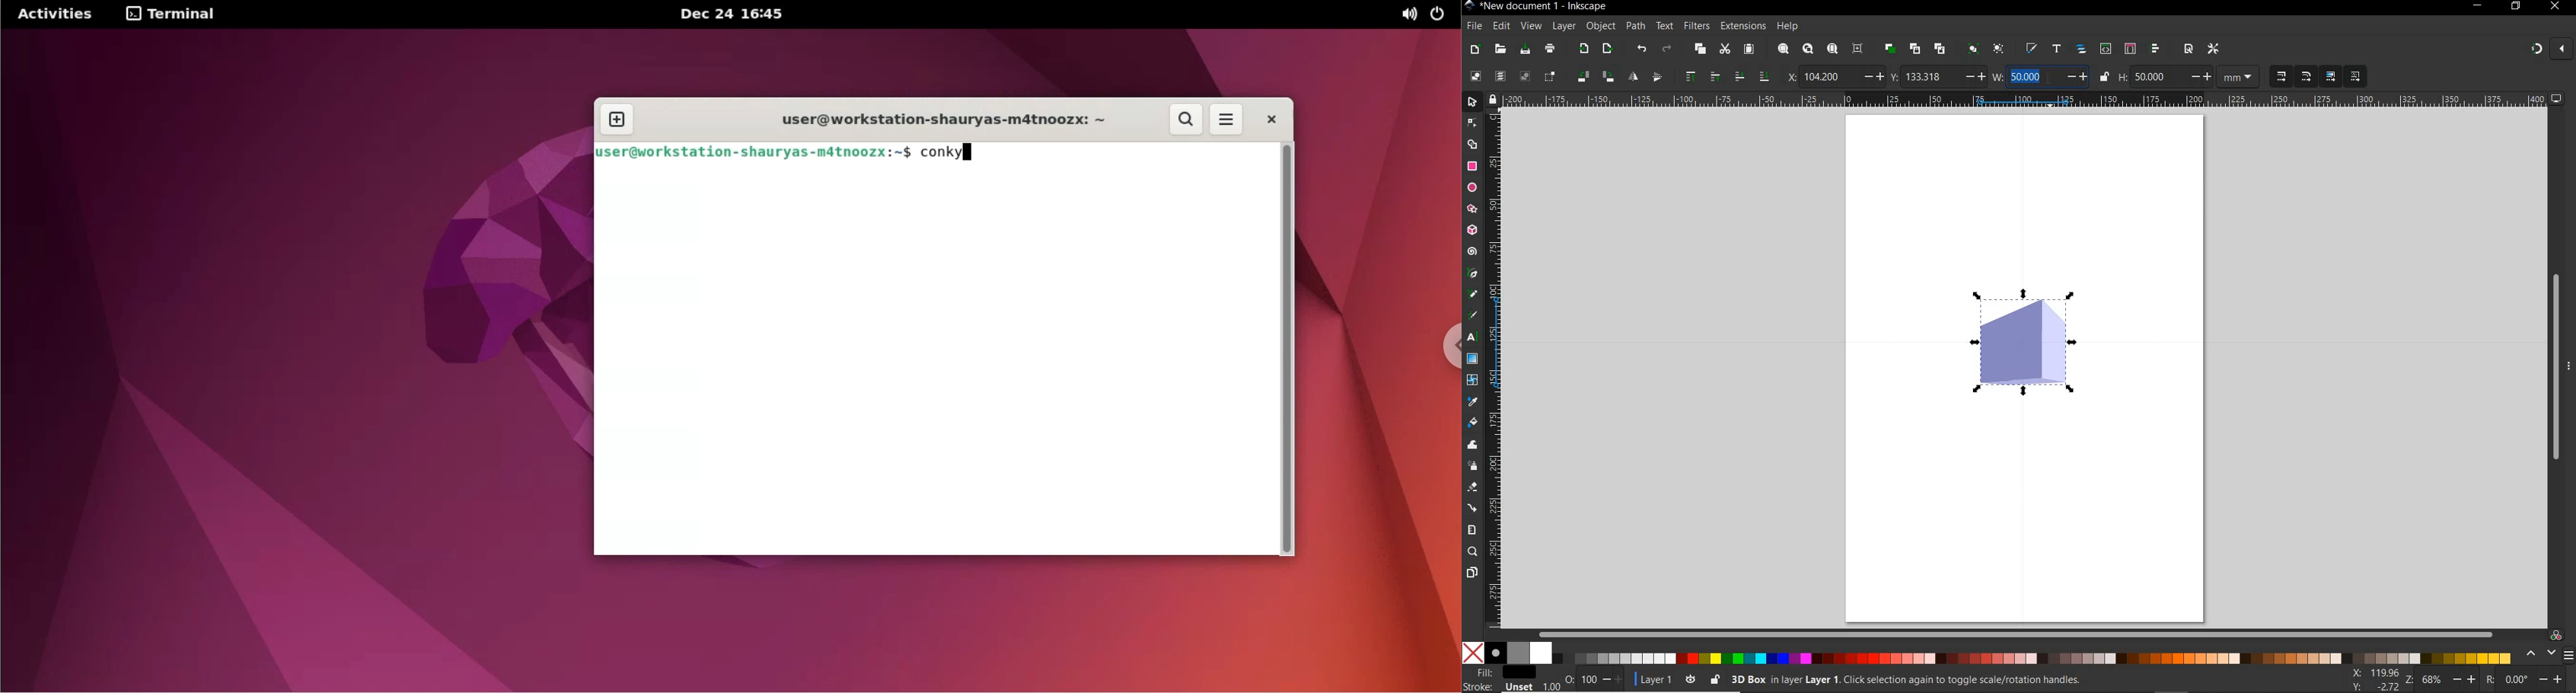  I want to click on increase/decrease, so click(2201, 76).